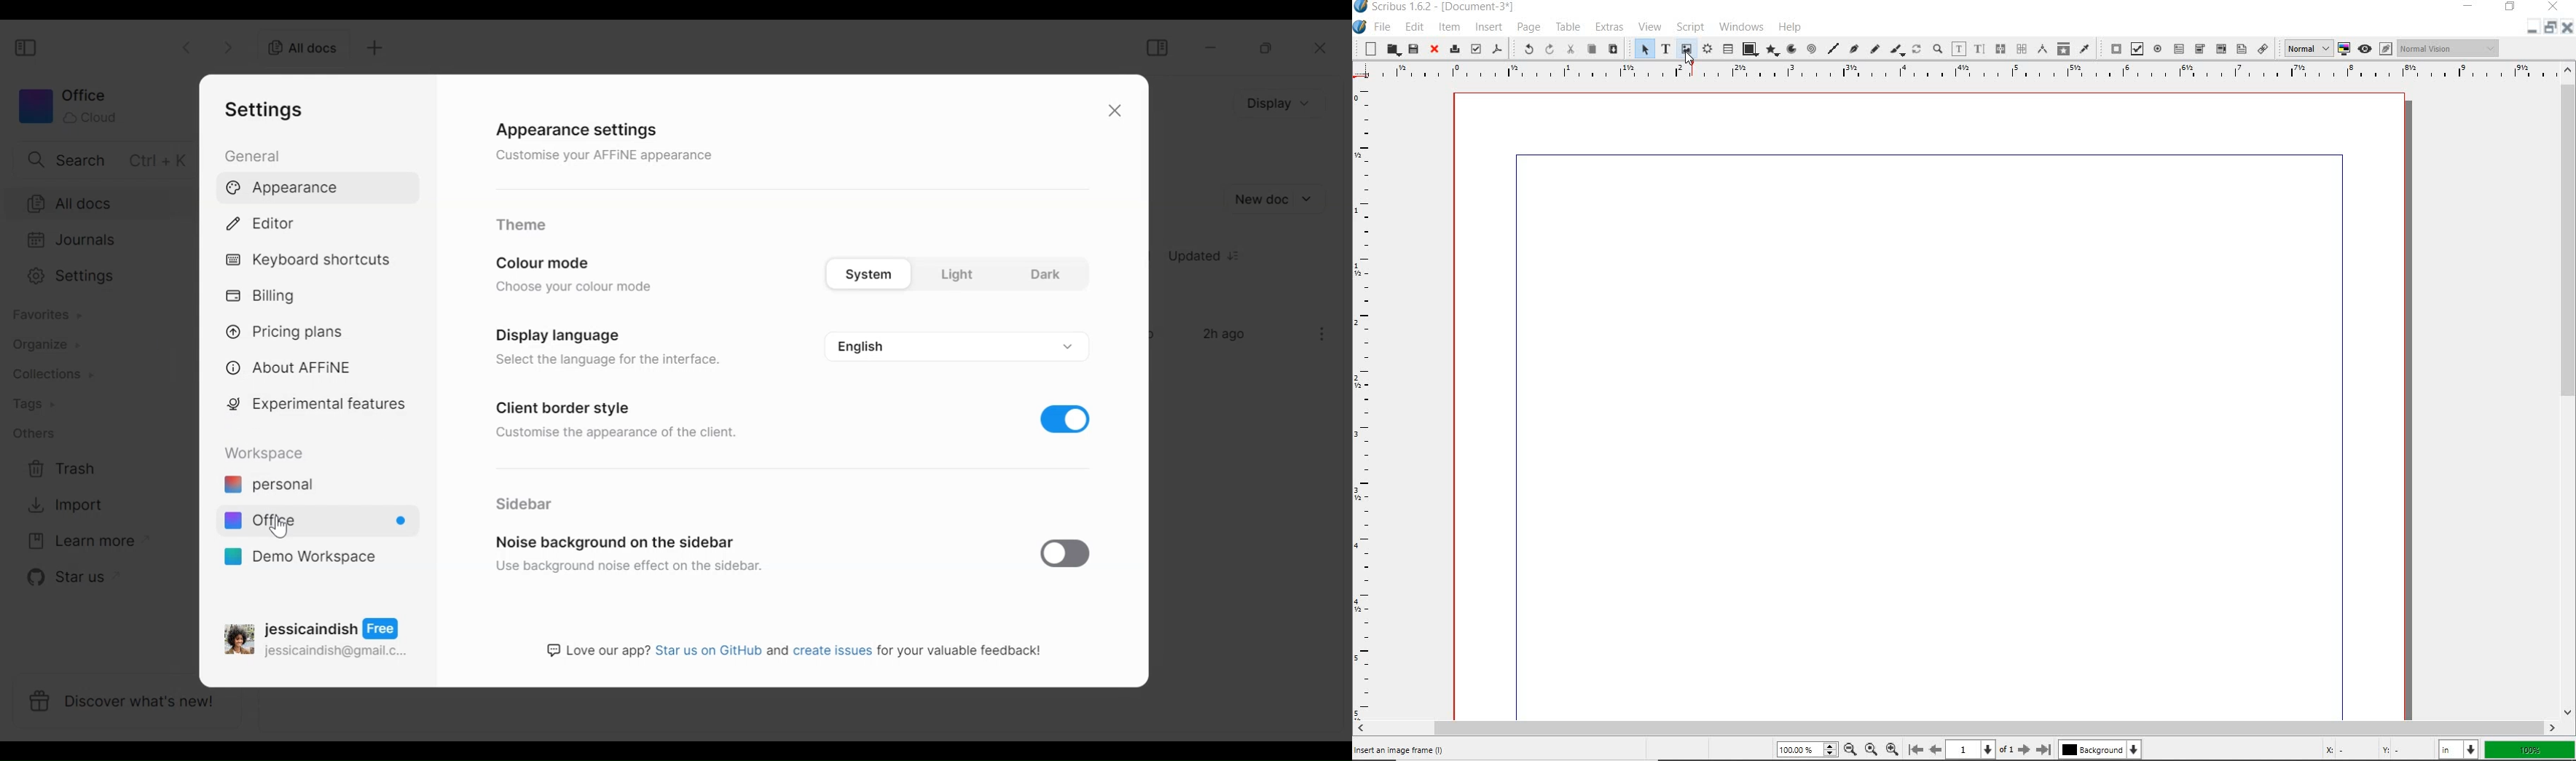 The height and width of the screenshot is (784, 2576). What do you see at coordinates (1393, 50) in the screenshot?
I see `open` at bounding box center [1393, 50].